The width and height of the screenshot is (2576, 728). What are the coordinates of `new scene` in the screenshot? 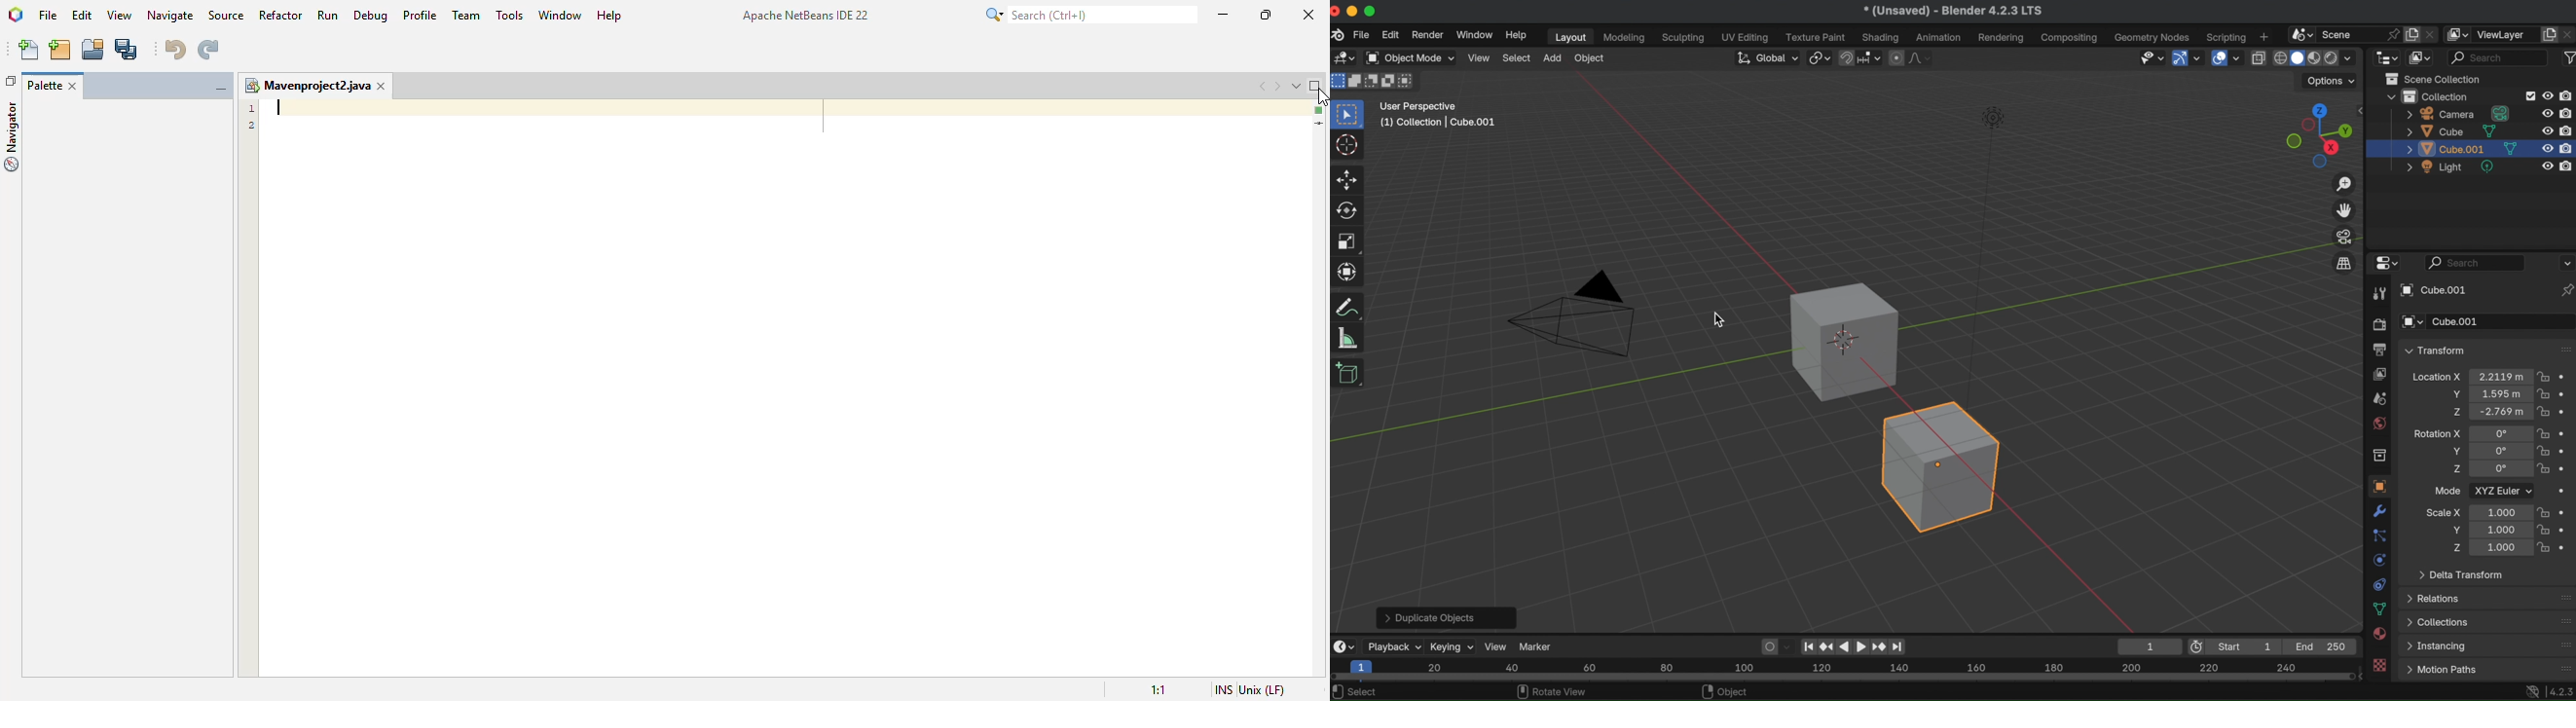 It's located at (2412, 34).